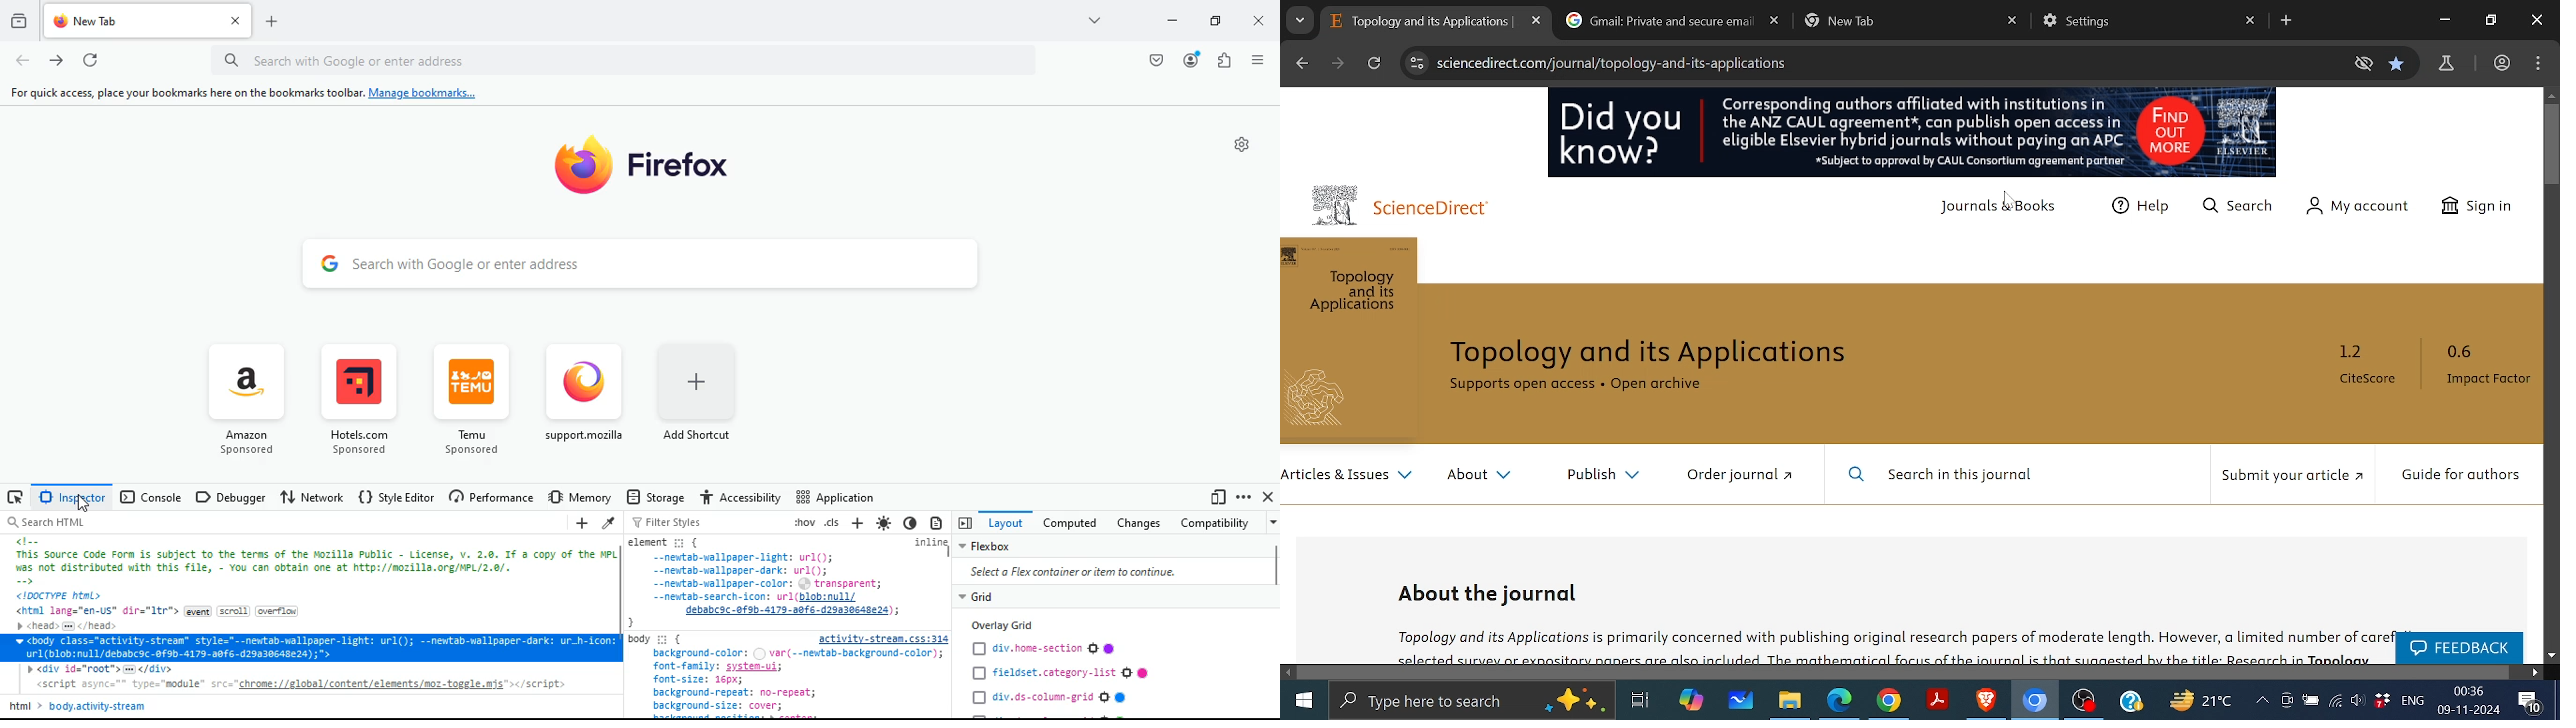  What do you see at coordinates (1794, 703) in the screenshot?
I see `file explorer` at bounding box center [1794, 703].